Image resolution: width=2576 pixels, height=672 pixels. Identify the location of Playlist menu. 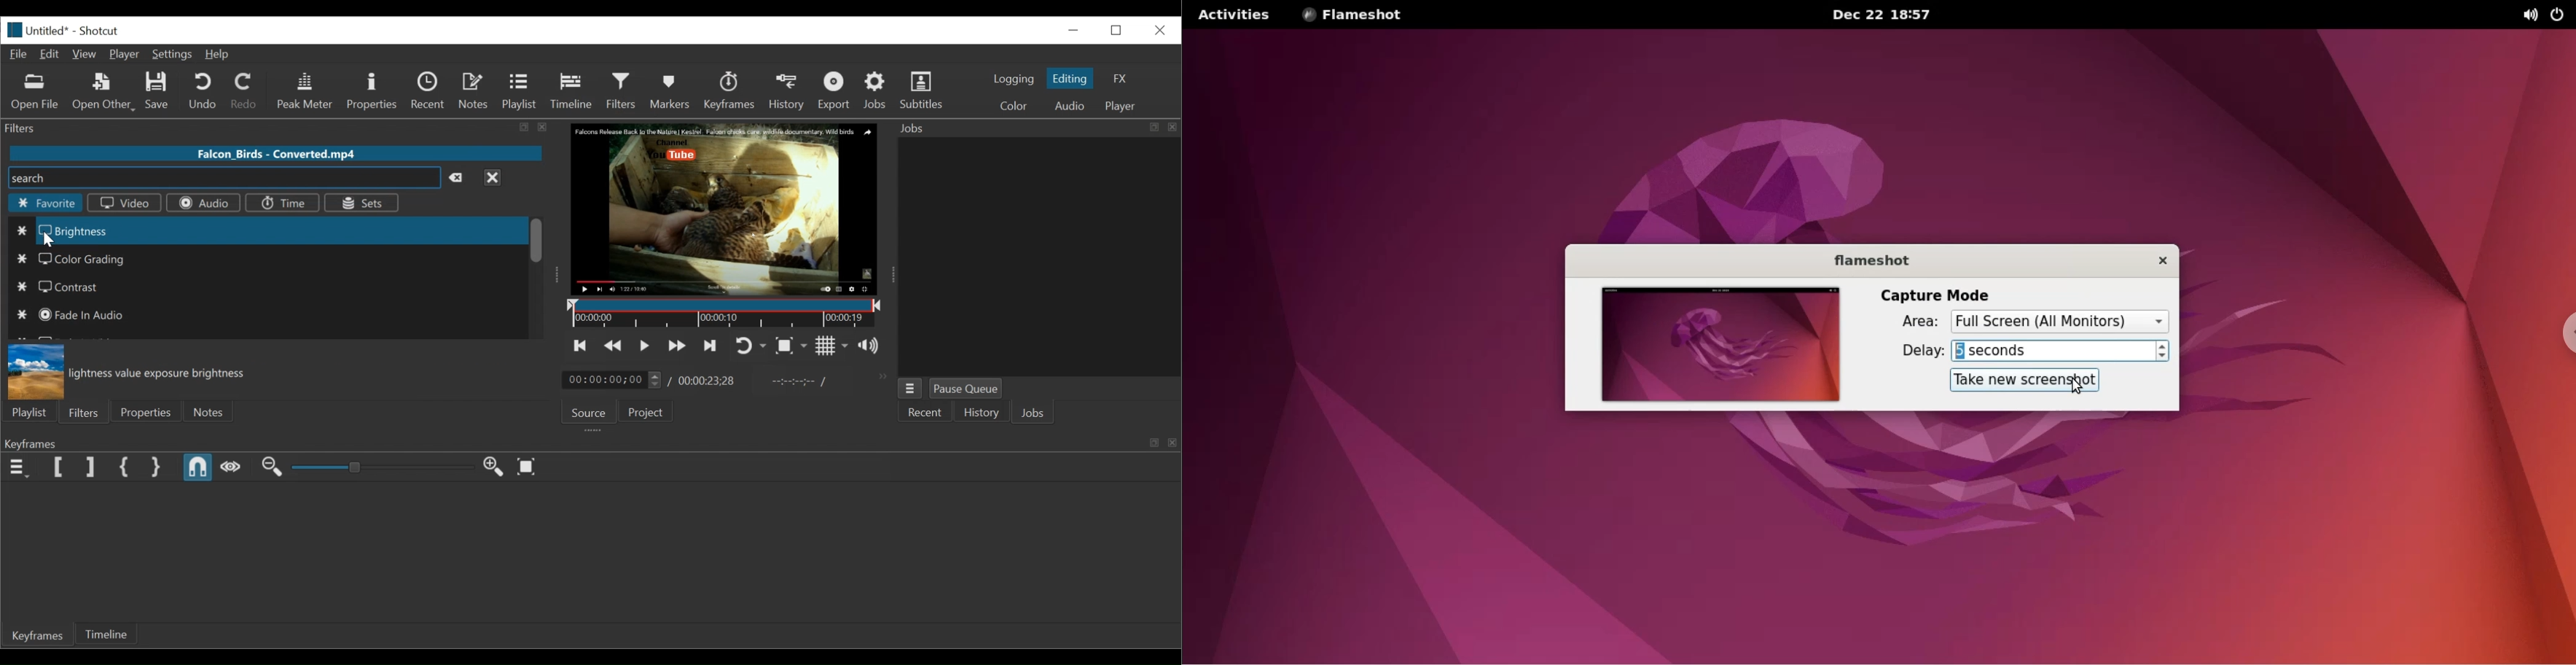
(29, 413).